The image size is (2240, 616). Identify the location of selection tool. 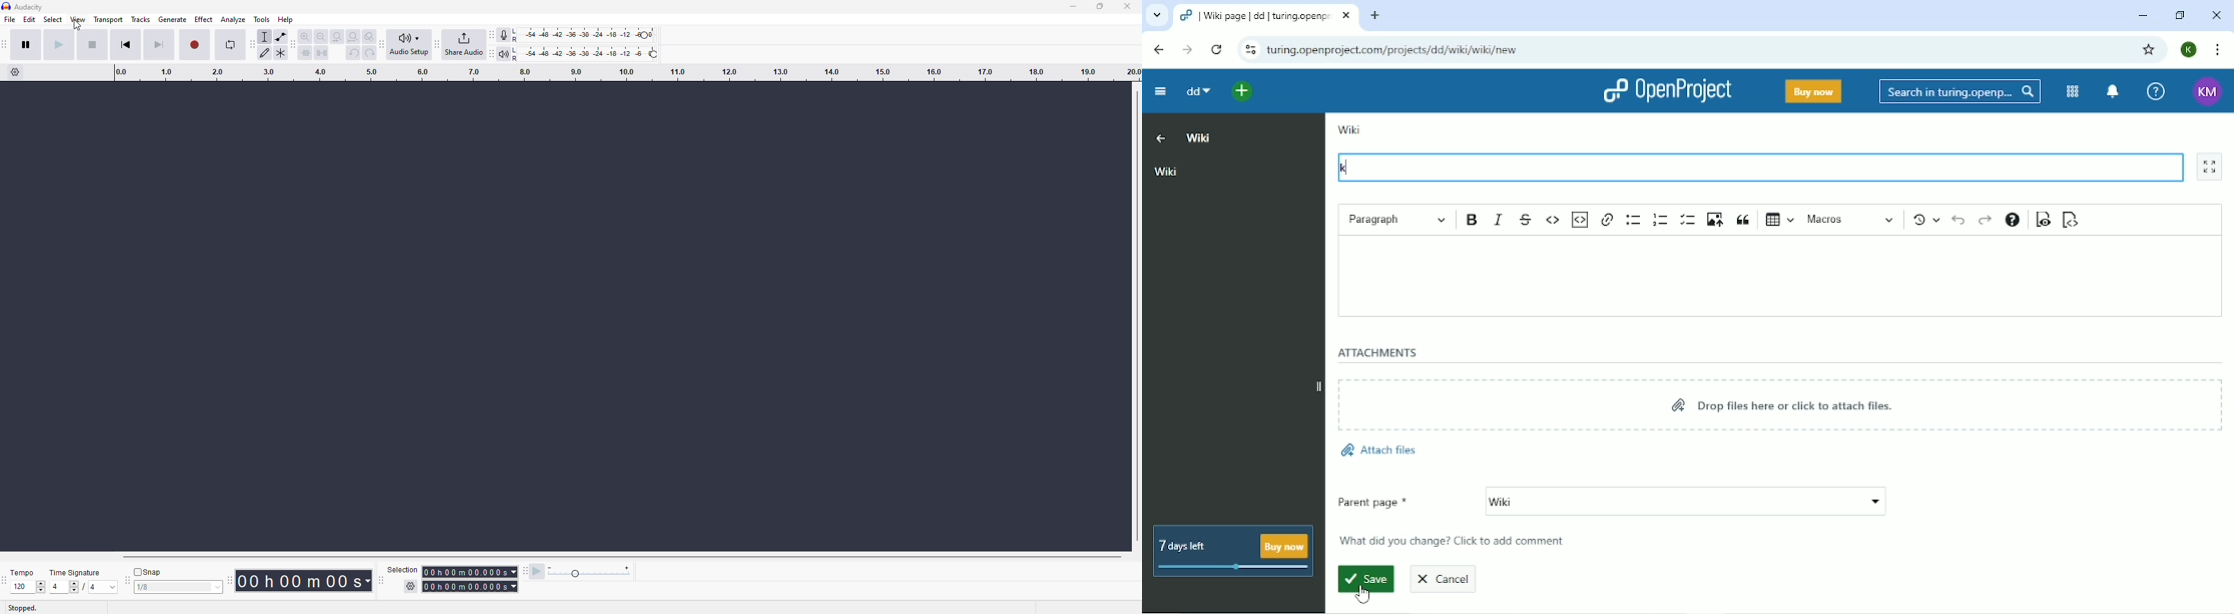
(265, 37).